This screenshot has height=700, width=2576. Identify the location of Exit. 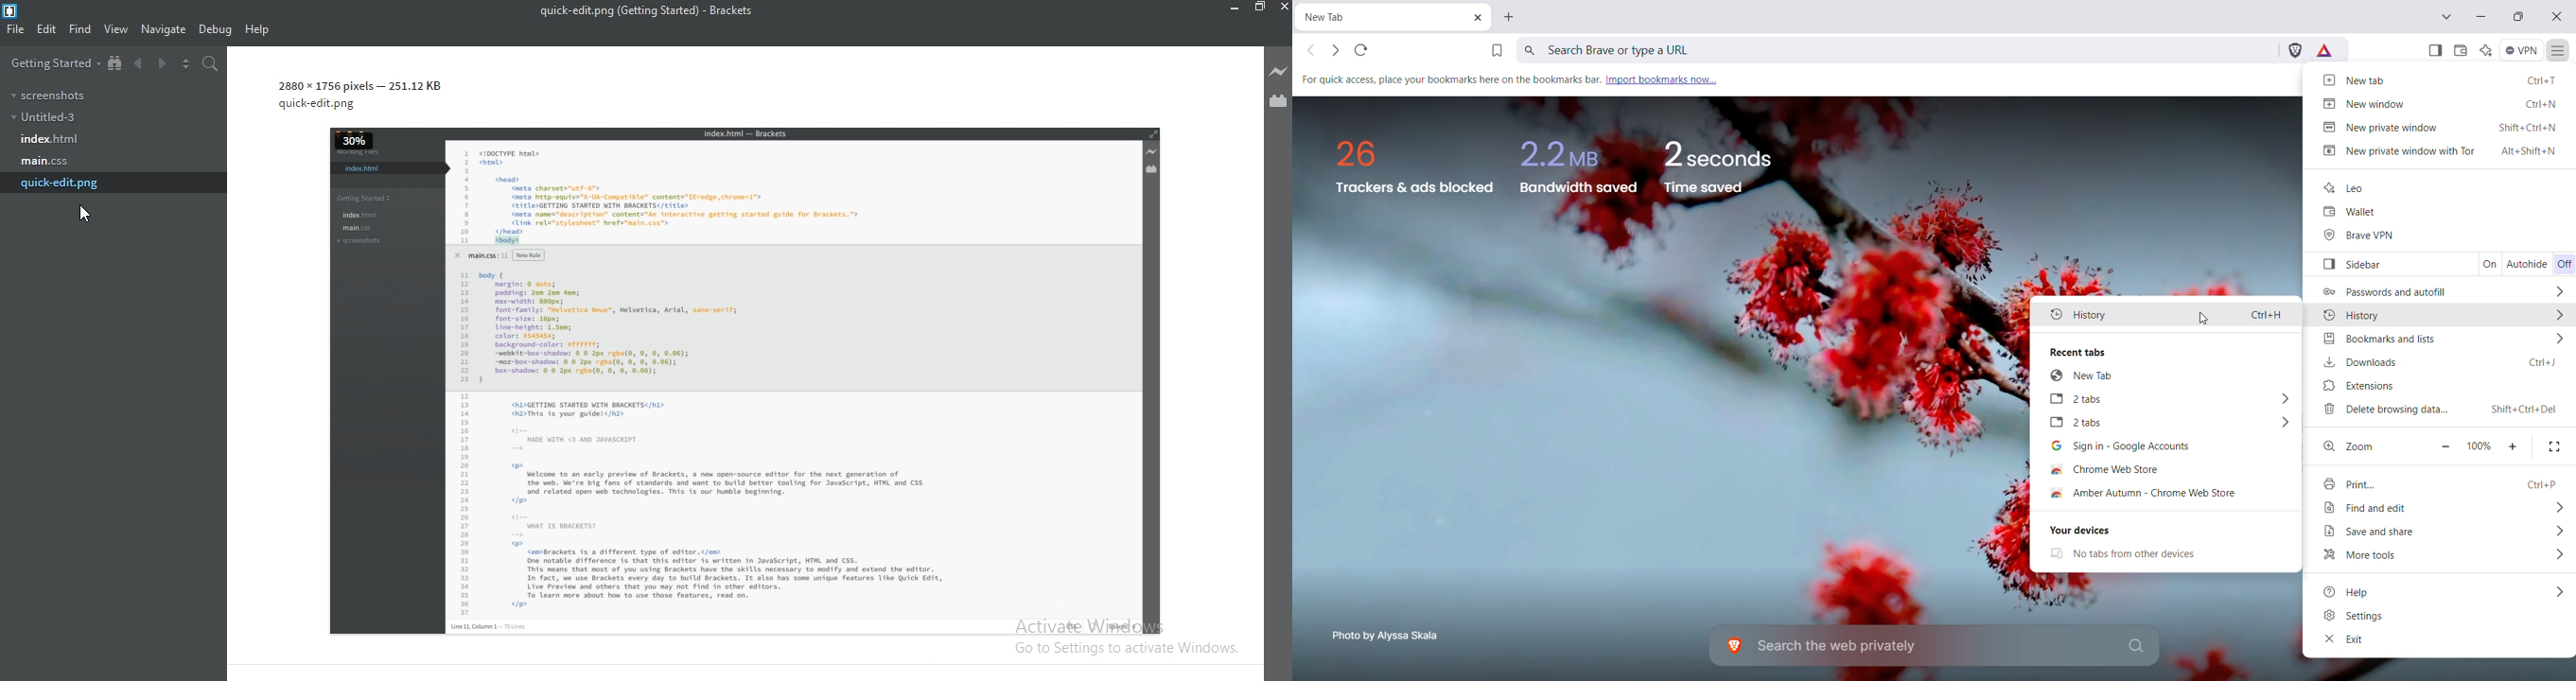
(2343, 641).